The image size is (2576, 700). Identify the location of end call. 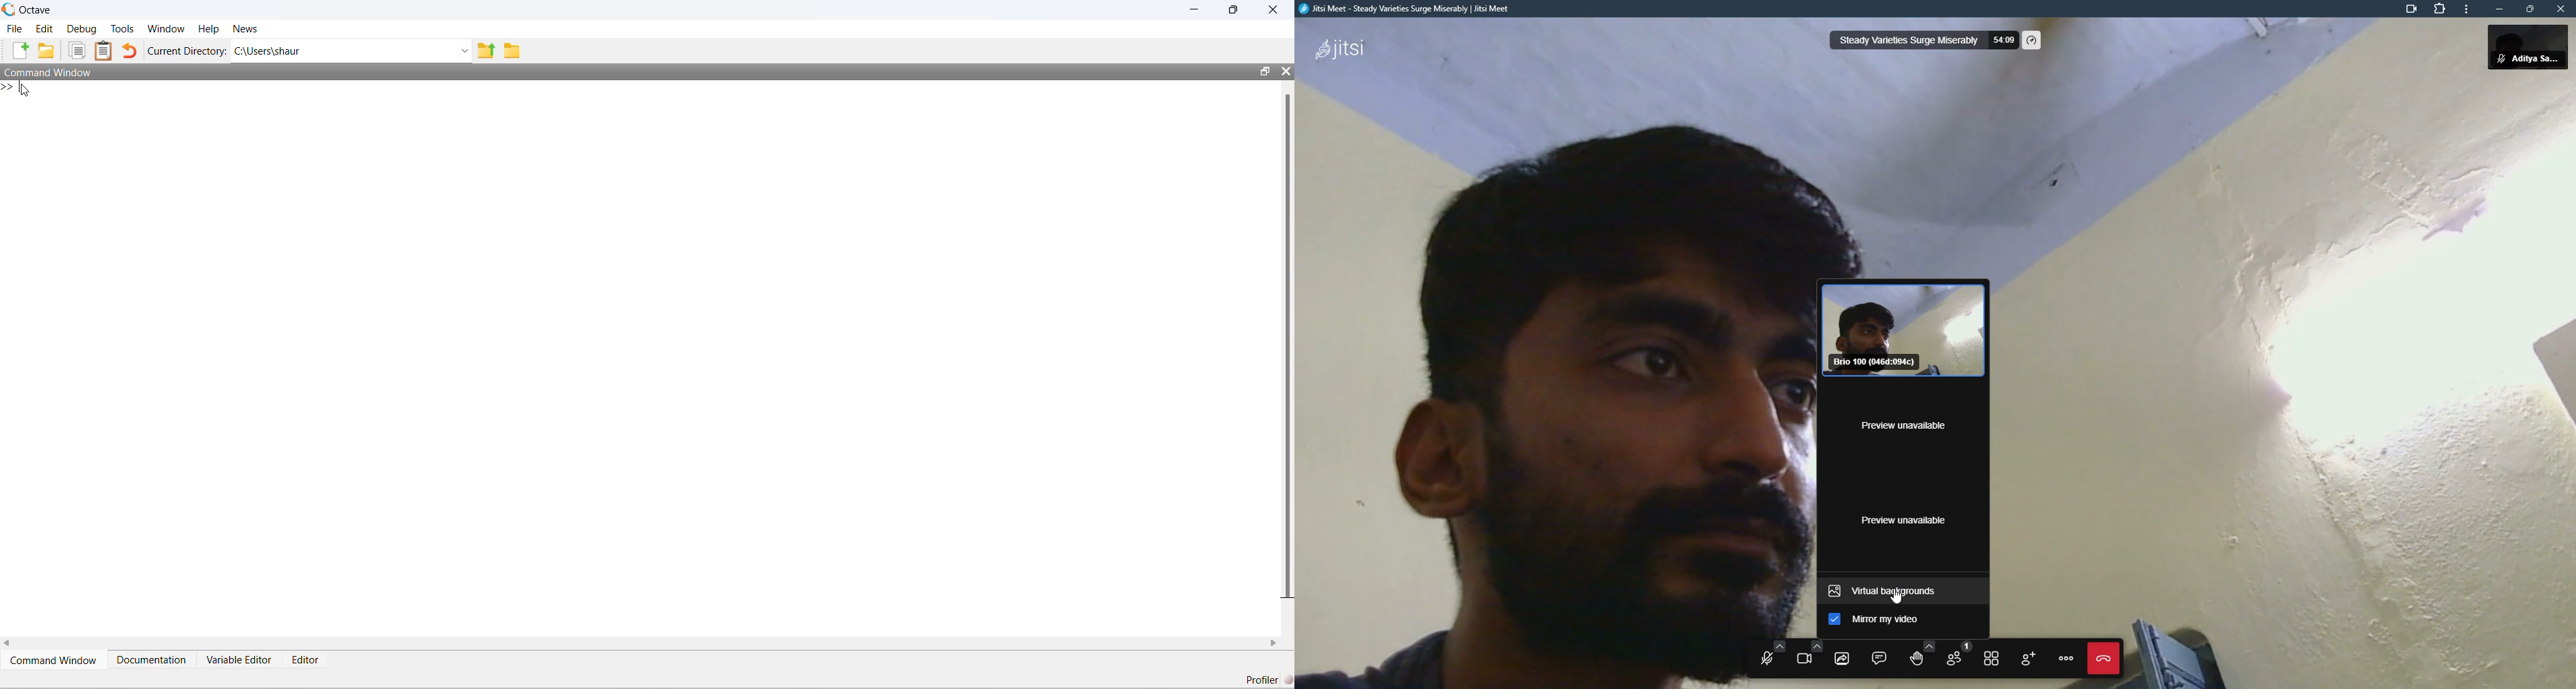
(2102, 658).